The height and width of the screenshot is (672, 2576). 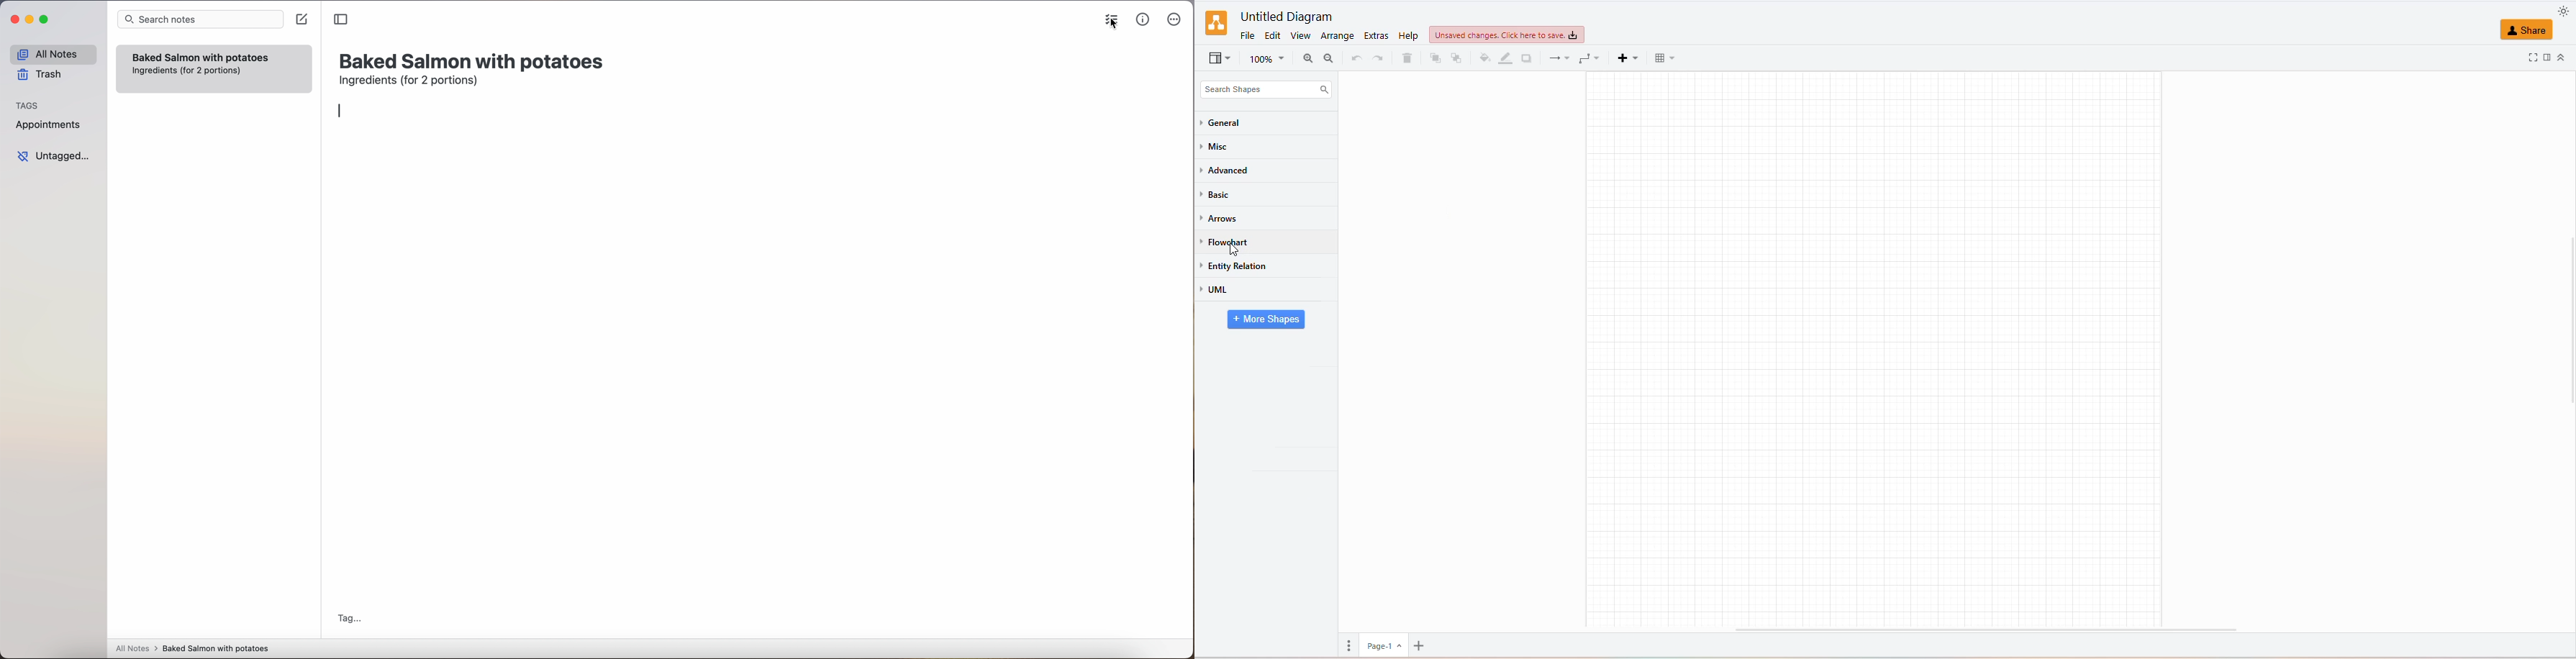 What do you see at coordinates (1433, 58) in the screenshot?
I see `TO FRONT` at bounding box center [1433, 58].